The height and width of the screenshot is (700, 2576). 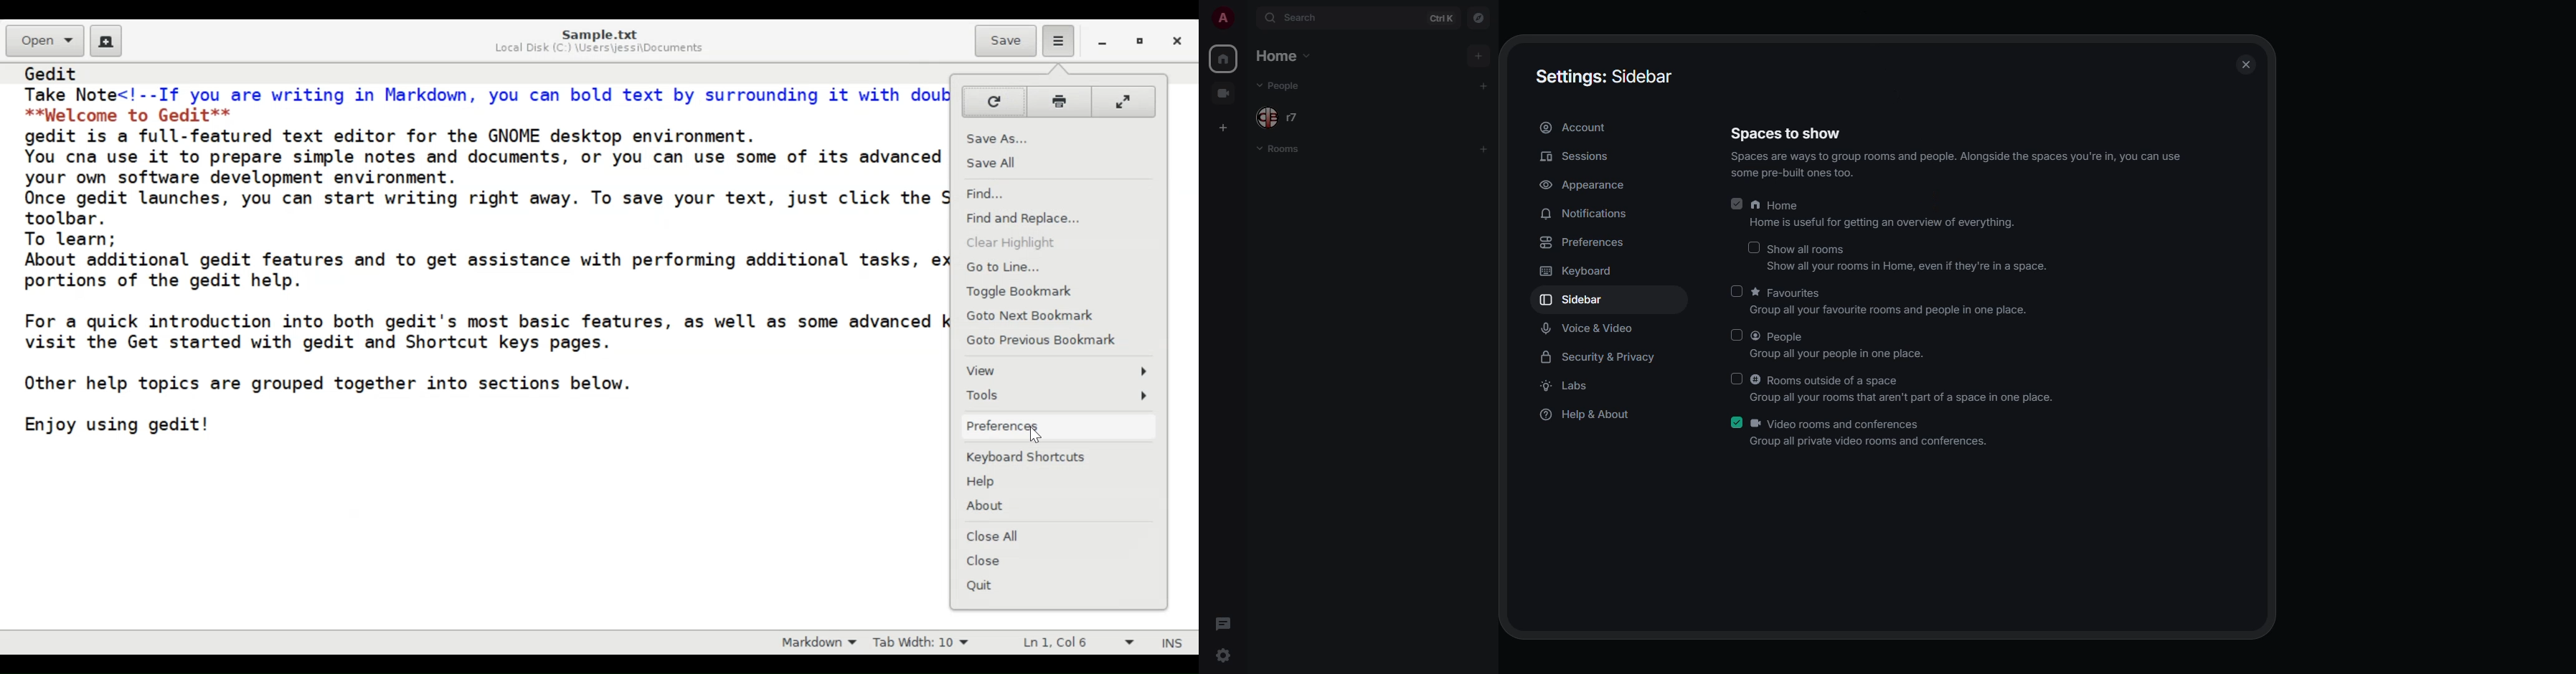 What do you see at coordinates (1483, 85) in the screenshot?
I see `add` at bounding box center [1483, 85].